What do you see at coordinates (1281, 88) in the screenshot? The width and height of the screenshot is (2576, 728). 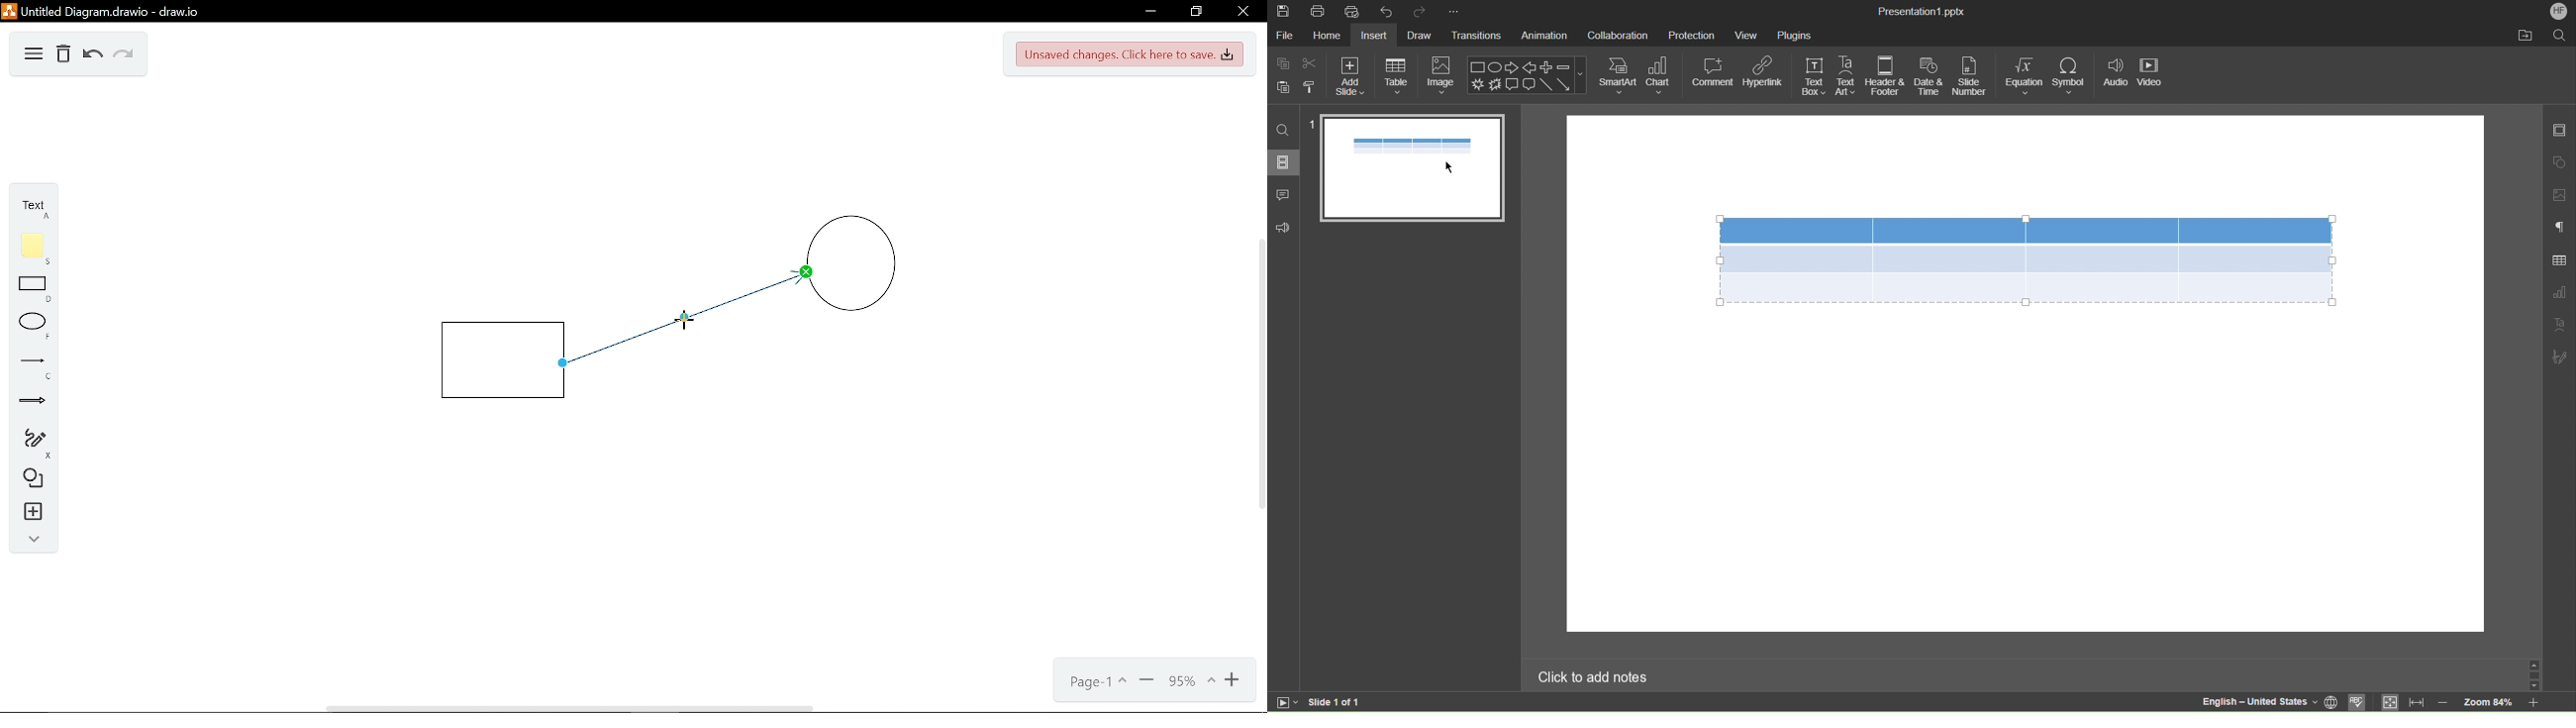 I see `Paste` at bounding box center [1281, 88].